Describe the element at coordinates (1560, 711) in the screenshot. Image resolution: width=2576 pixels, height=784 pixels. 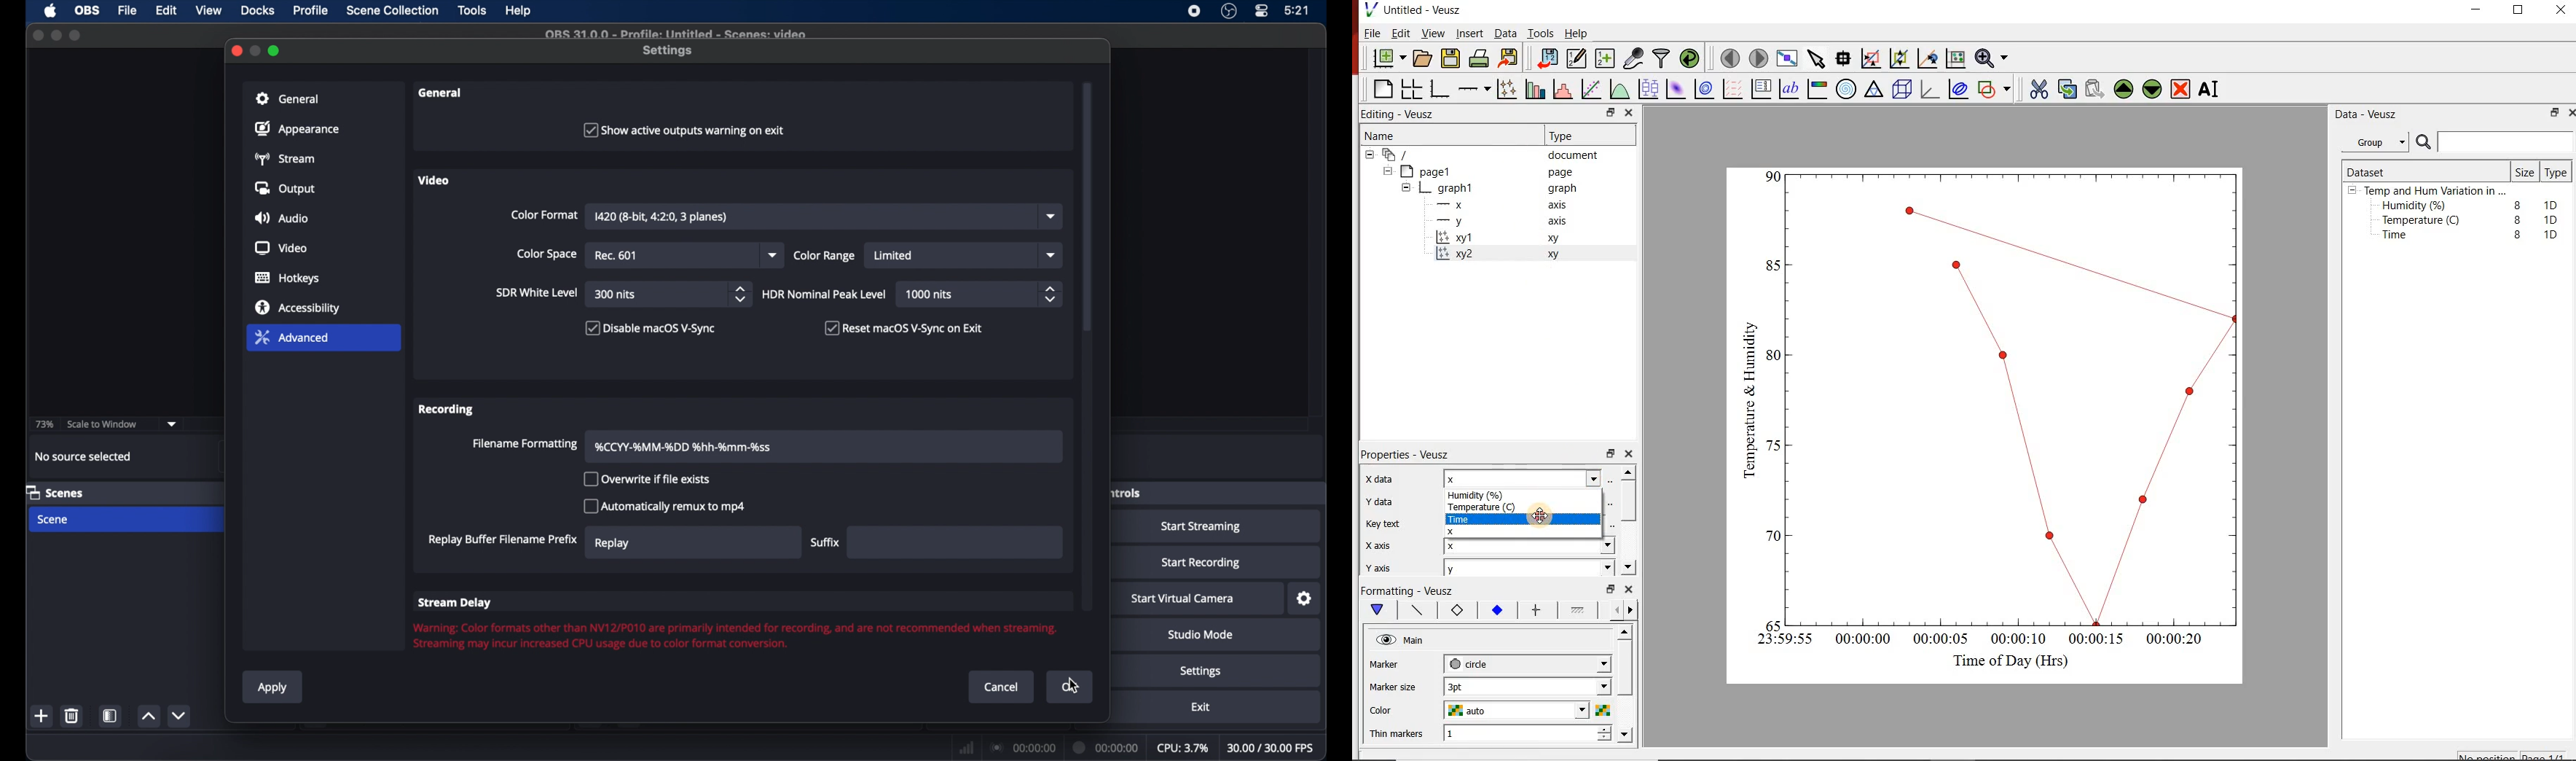
I see `Color dropdown` at that location.